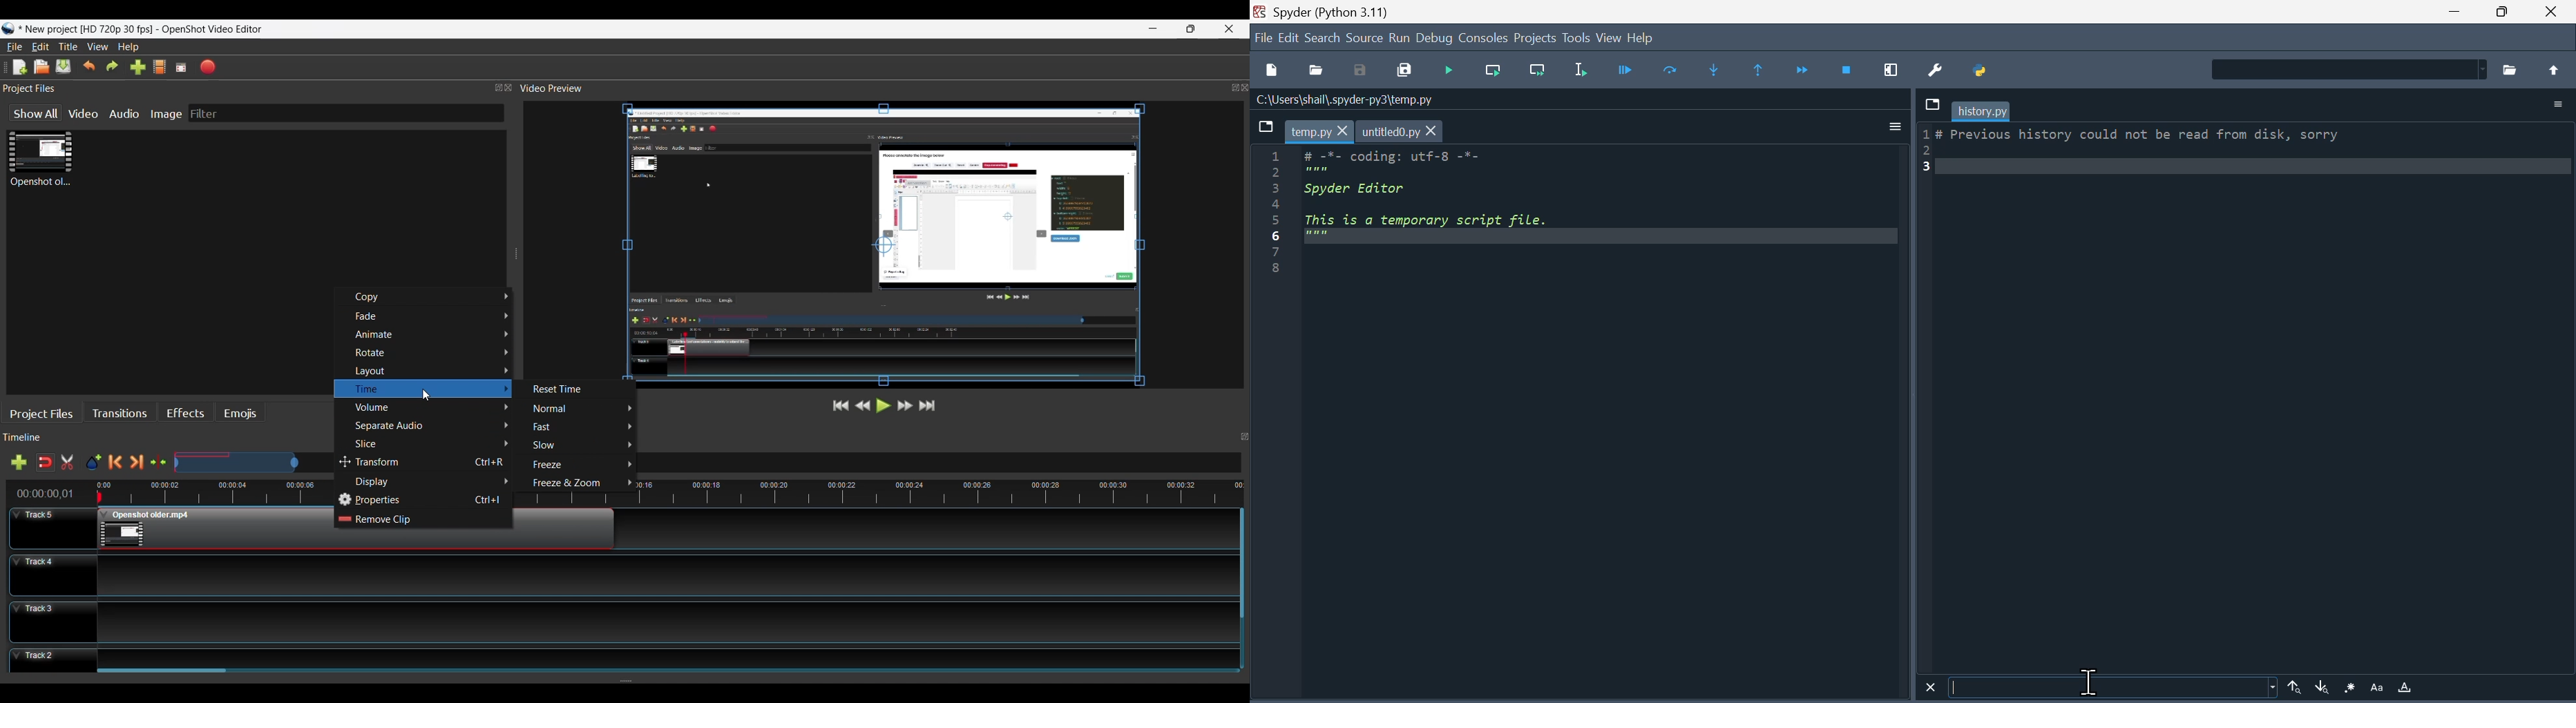 Image resolution: width=2576 pixels, height=728 pixels. What do you see at coordinates (2322, 690) in the screenshot?
I see `Down arrow in search` at bounding box center [2322, 690].